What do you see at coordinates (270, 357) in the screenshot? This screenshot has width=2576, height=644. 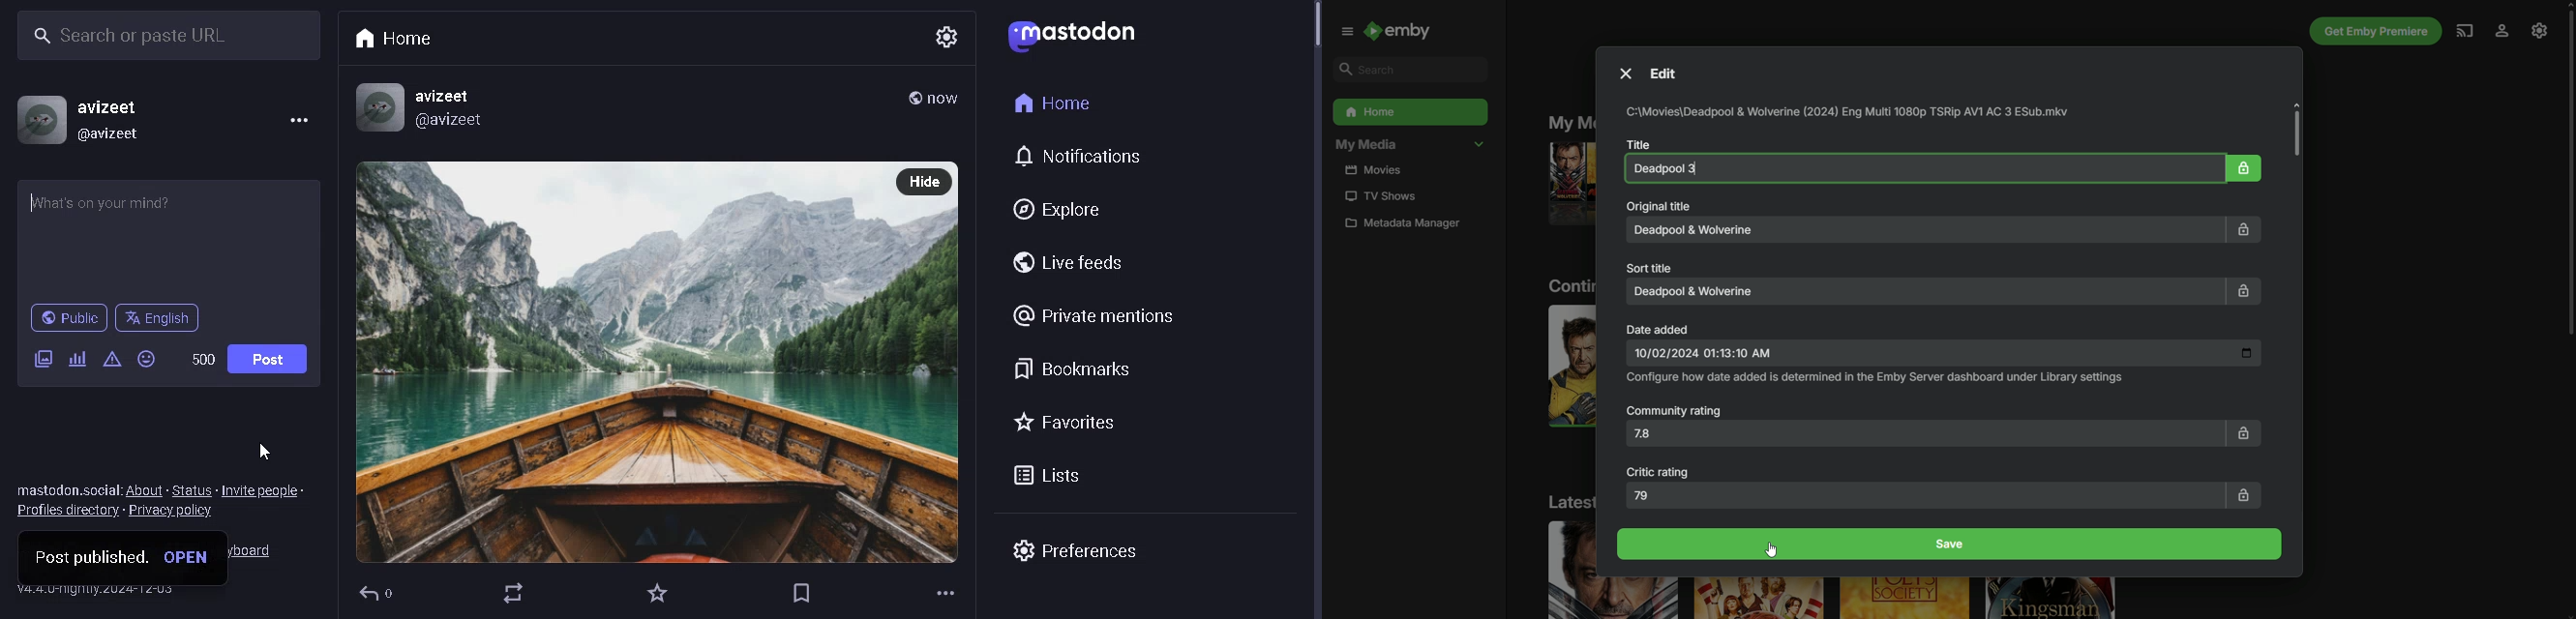 I see `post` at bounding box center [270, 357].